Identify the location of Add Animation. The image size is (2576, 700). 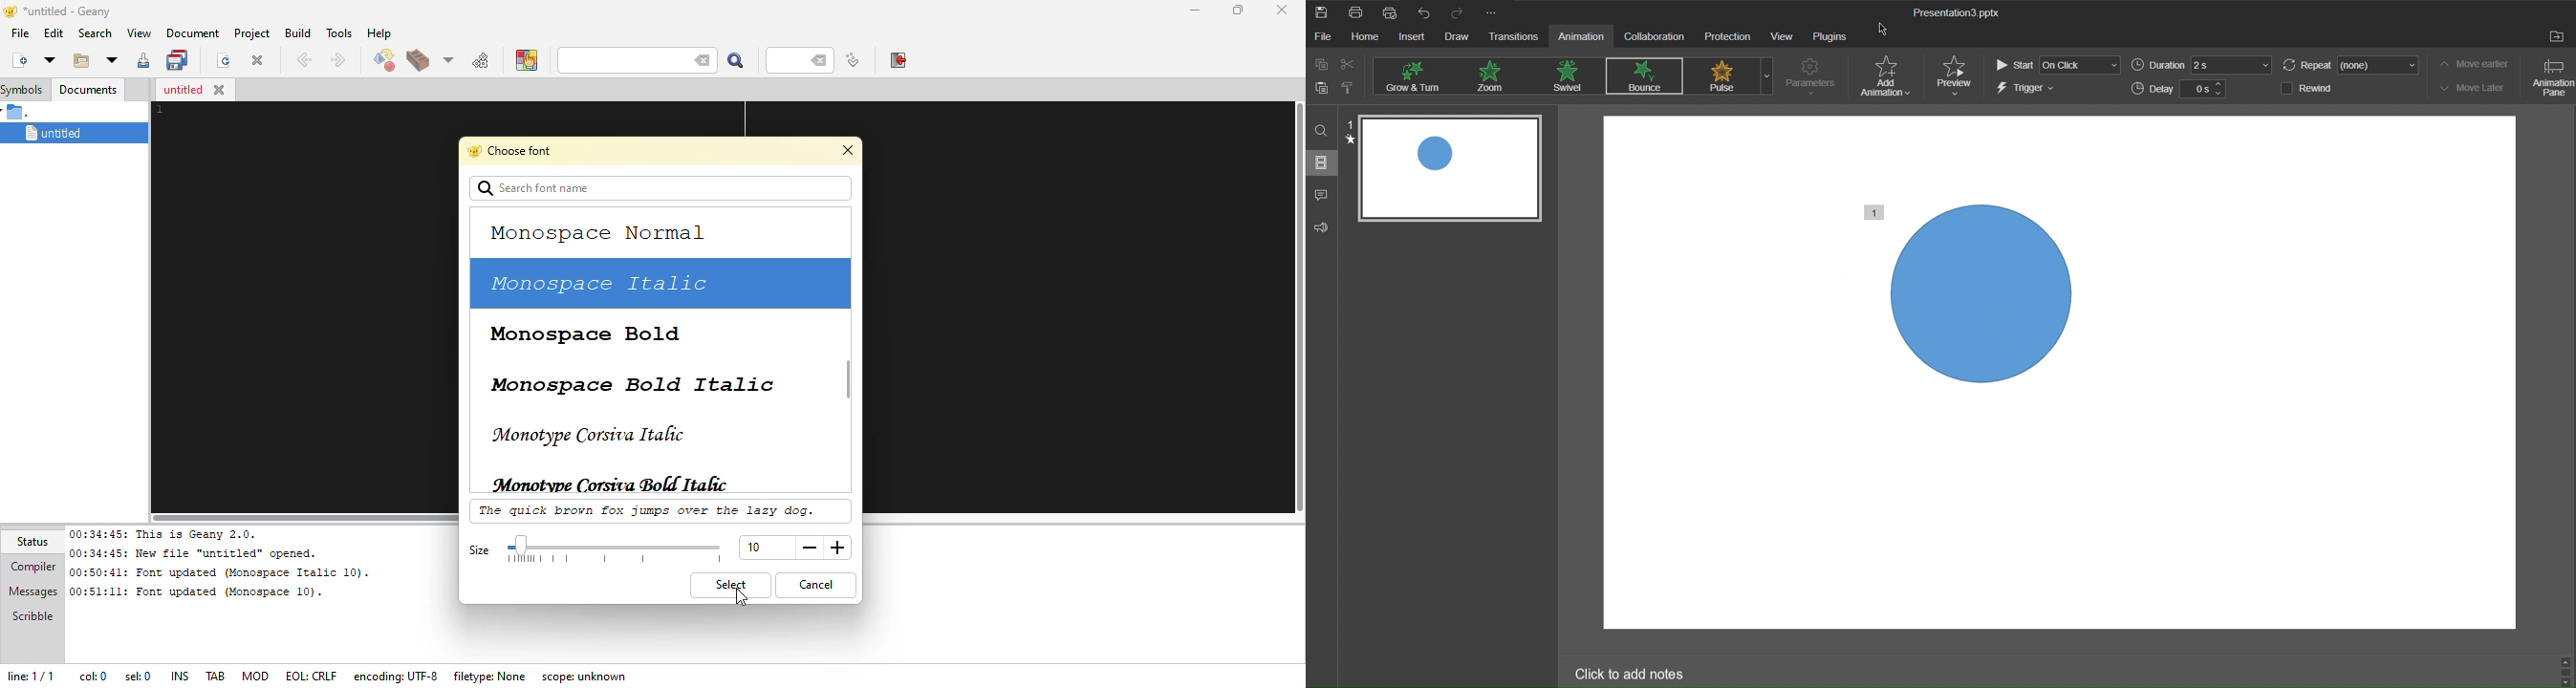
(1888, 77).